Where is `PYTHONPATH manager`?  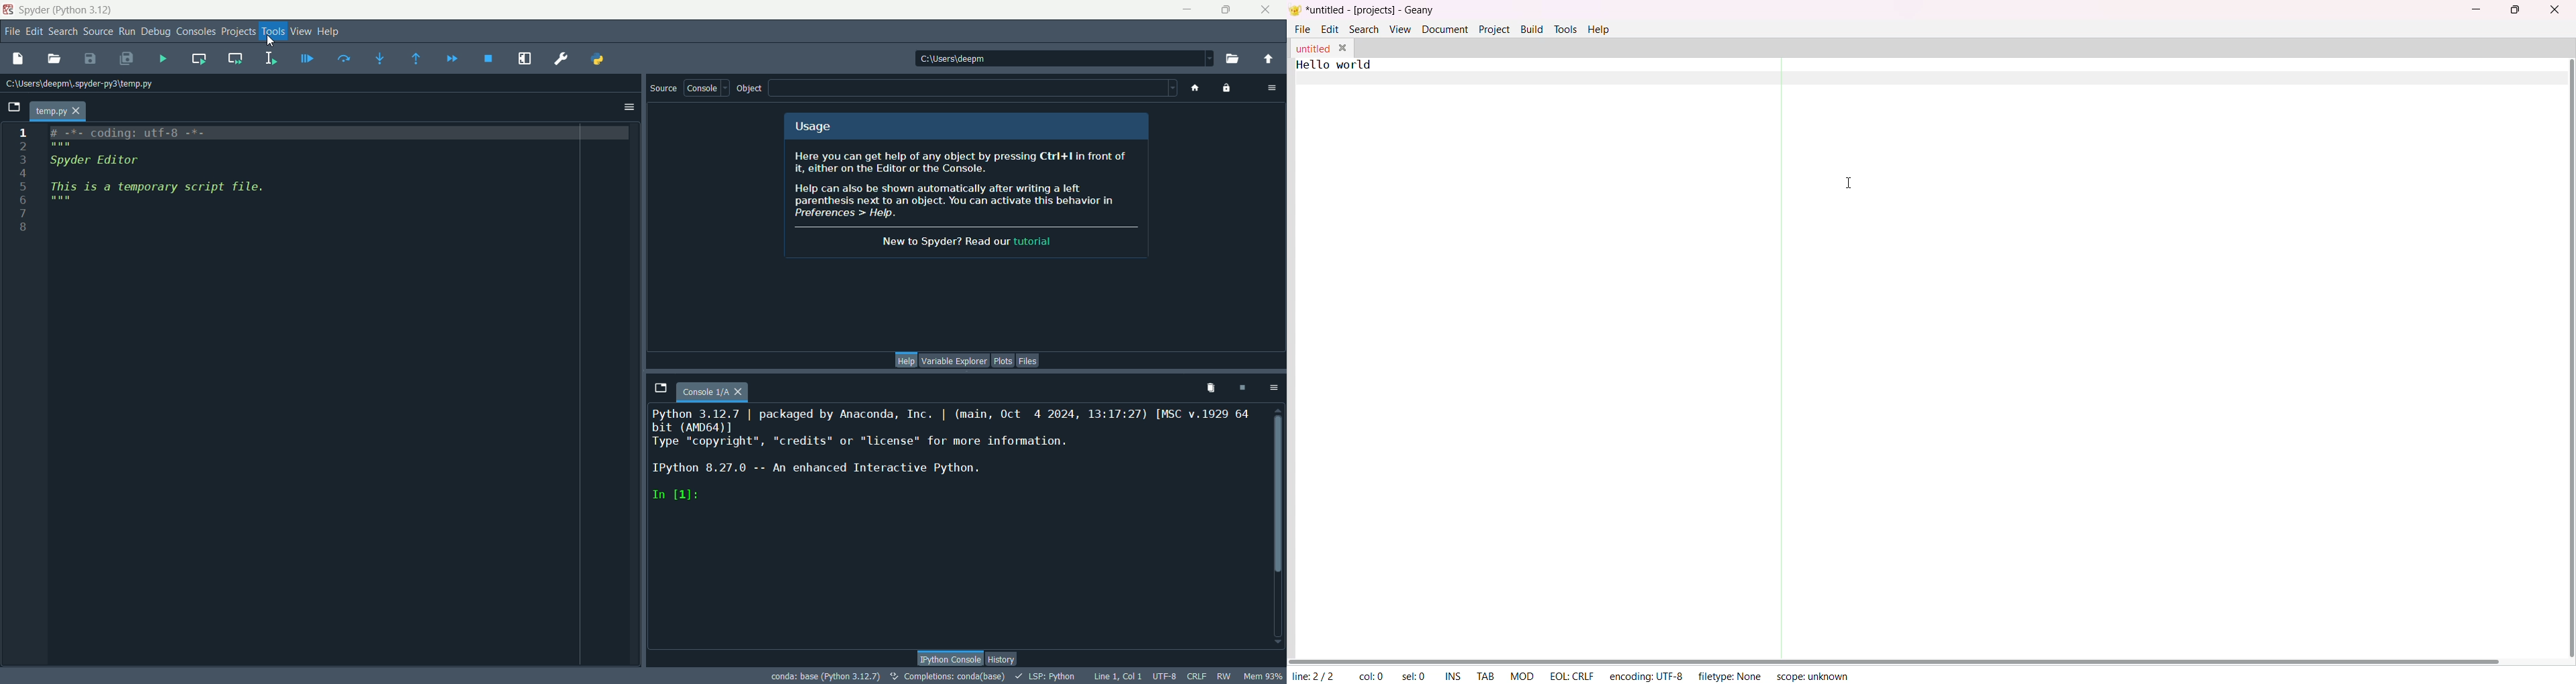
PYTHONPATH manager is located at coordinates (597, 58).